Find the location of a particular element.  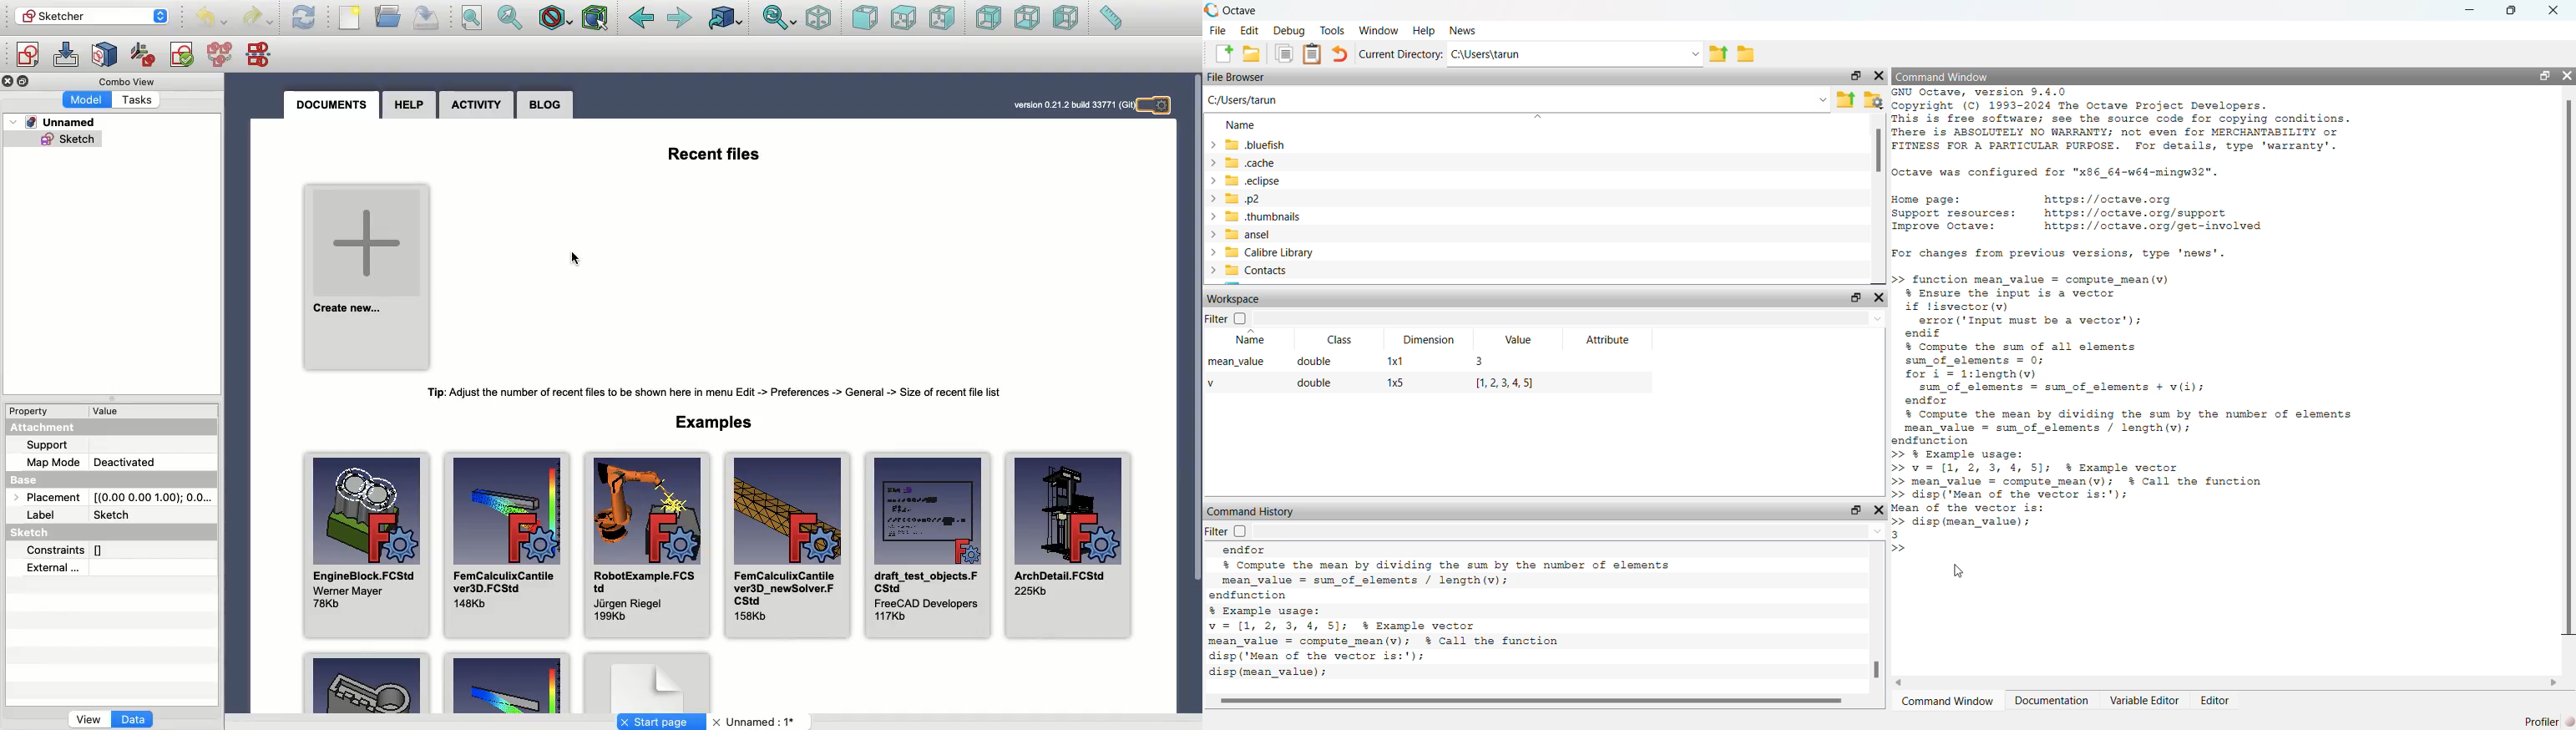

file is located at coordinates (1220, 31).